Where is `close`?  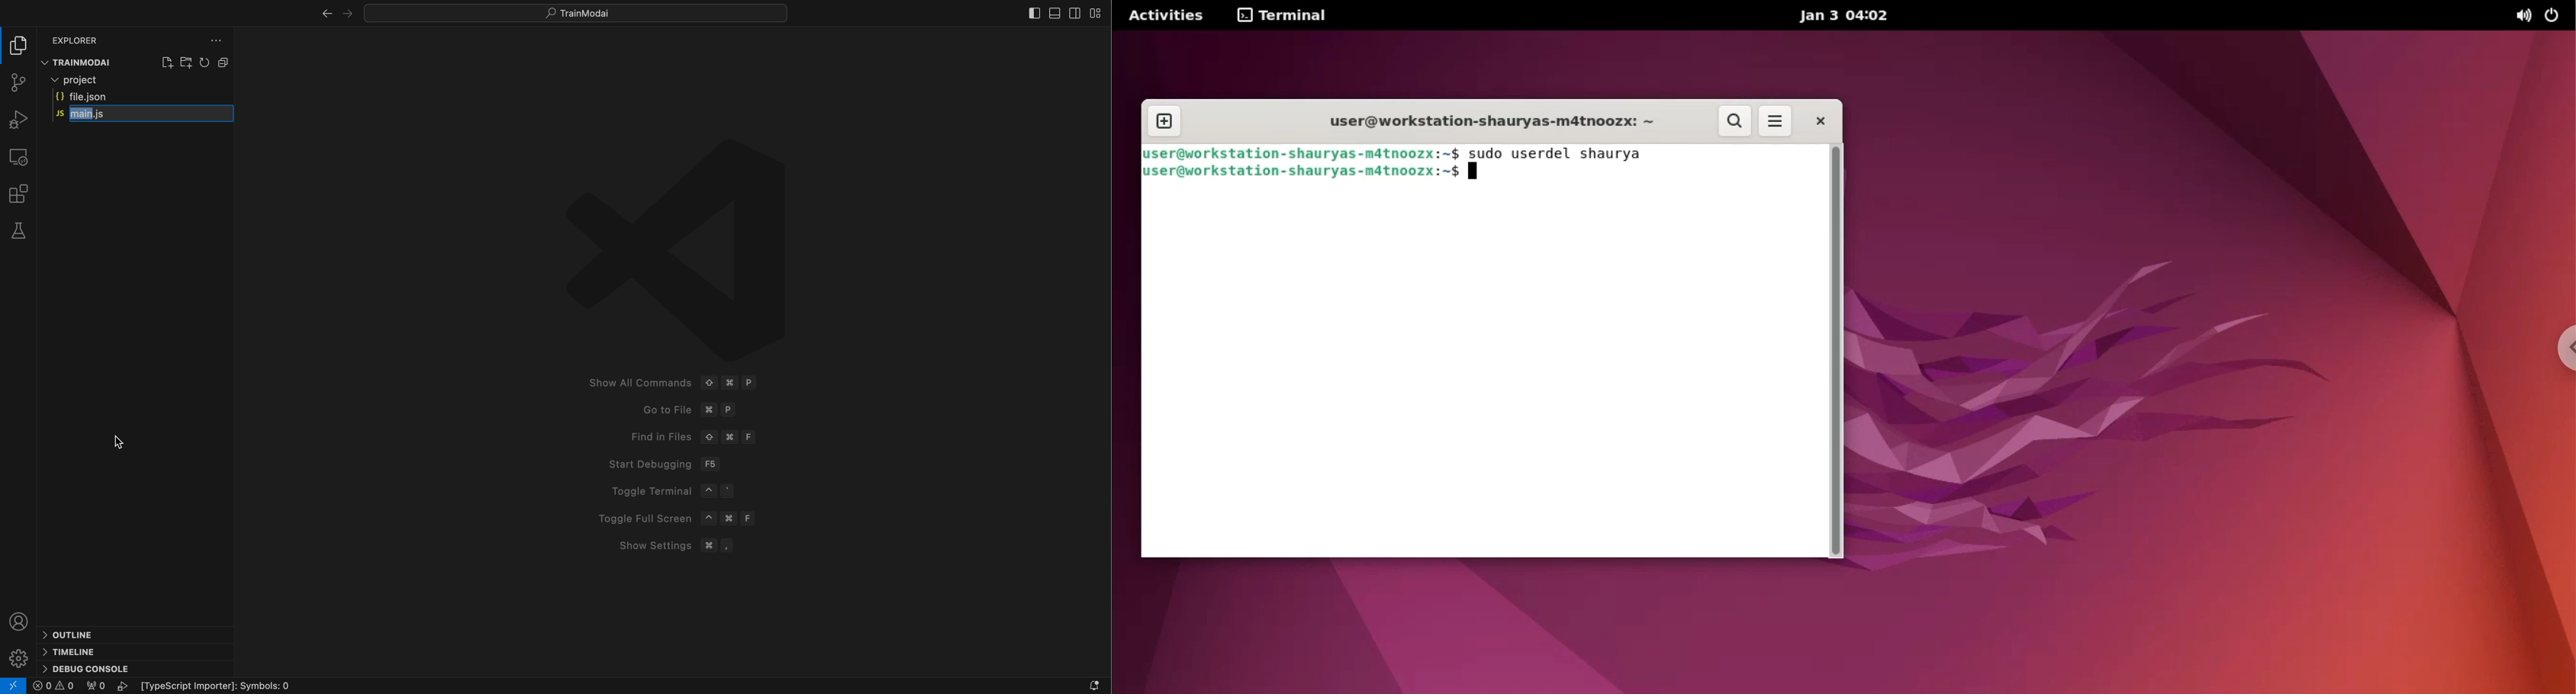
close is located at coordinates (1822, 121).